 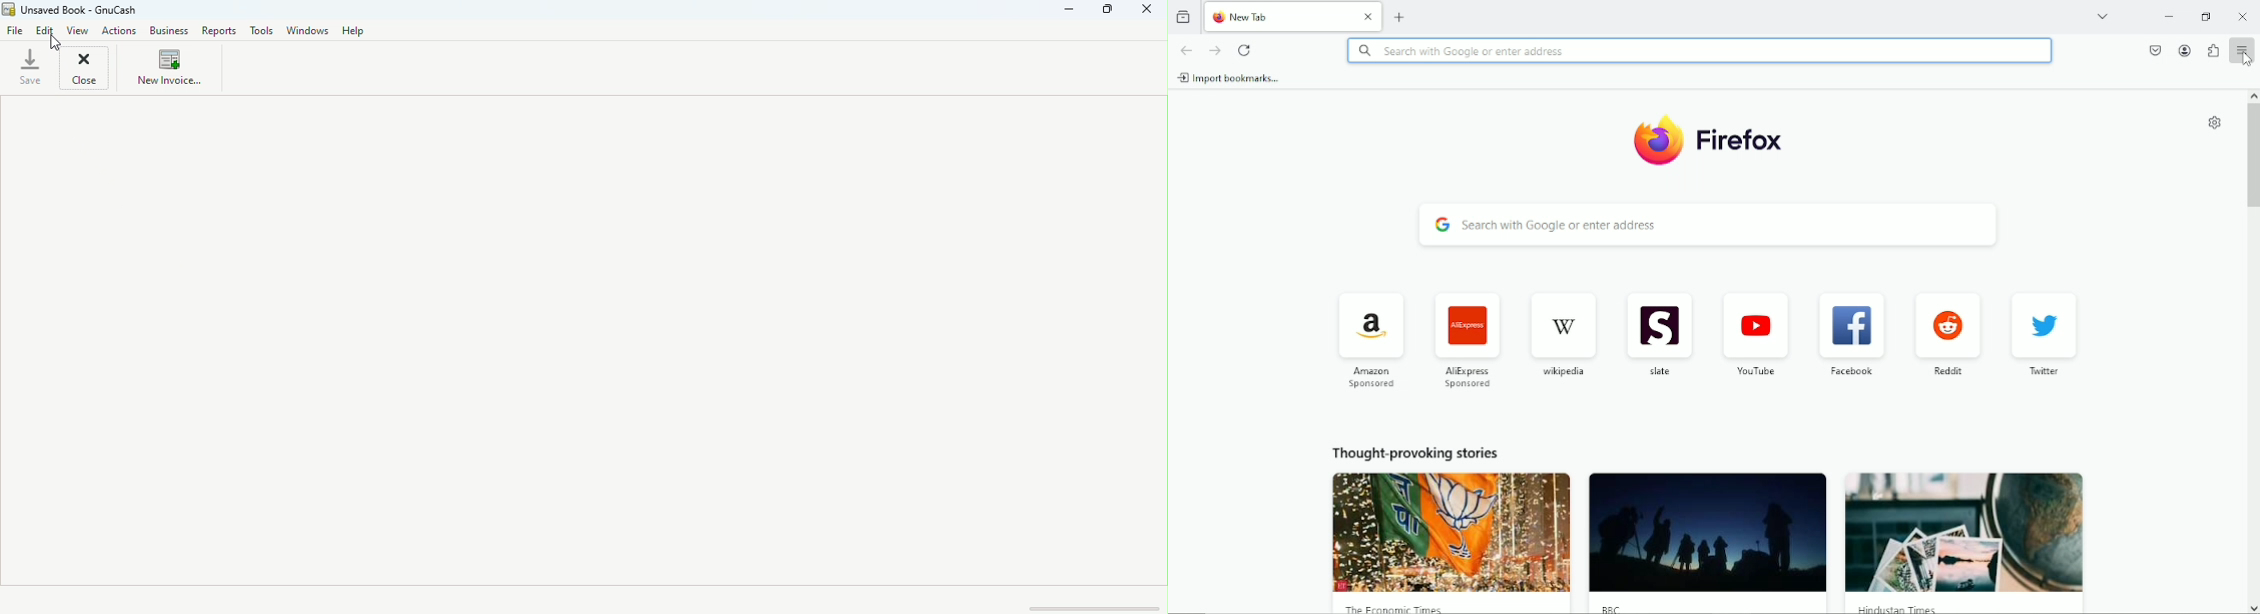 I want to click on Firefox, so click(x=1743, y=144).